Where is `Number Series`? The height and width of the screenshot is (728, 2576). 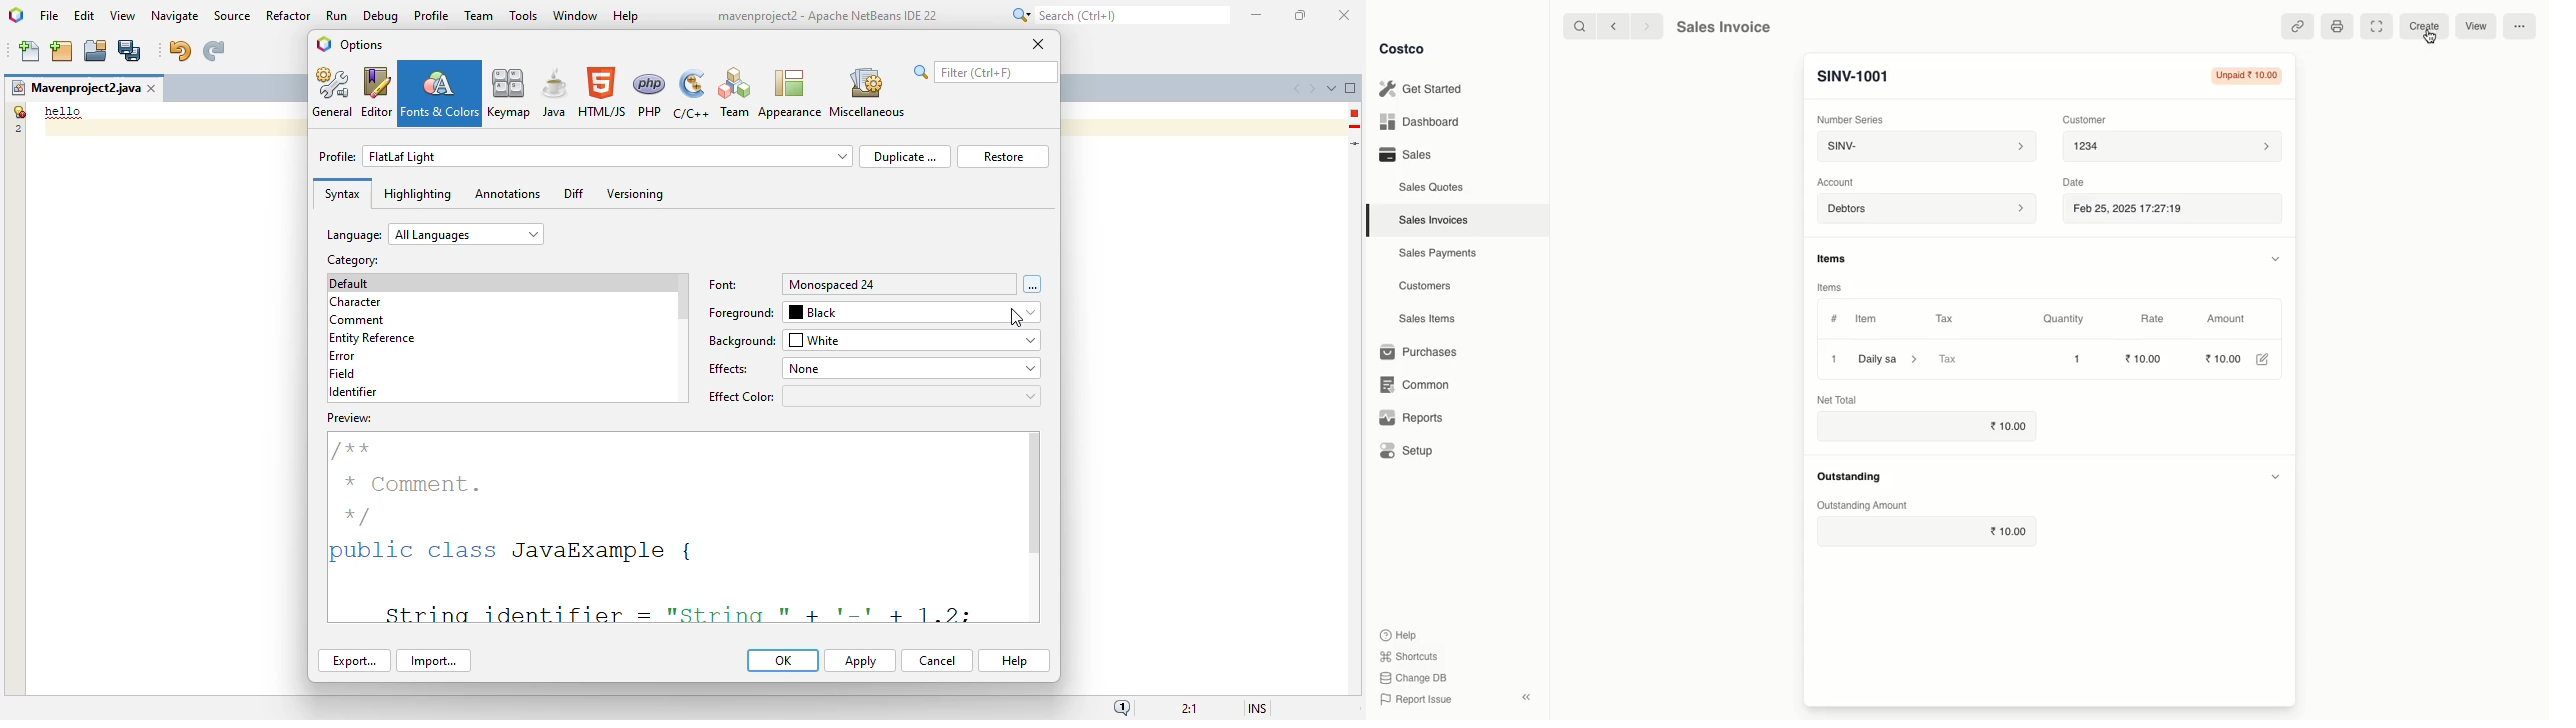
Number Series is located at coordinates (1851, 119).